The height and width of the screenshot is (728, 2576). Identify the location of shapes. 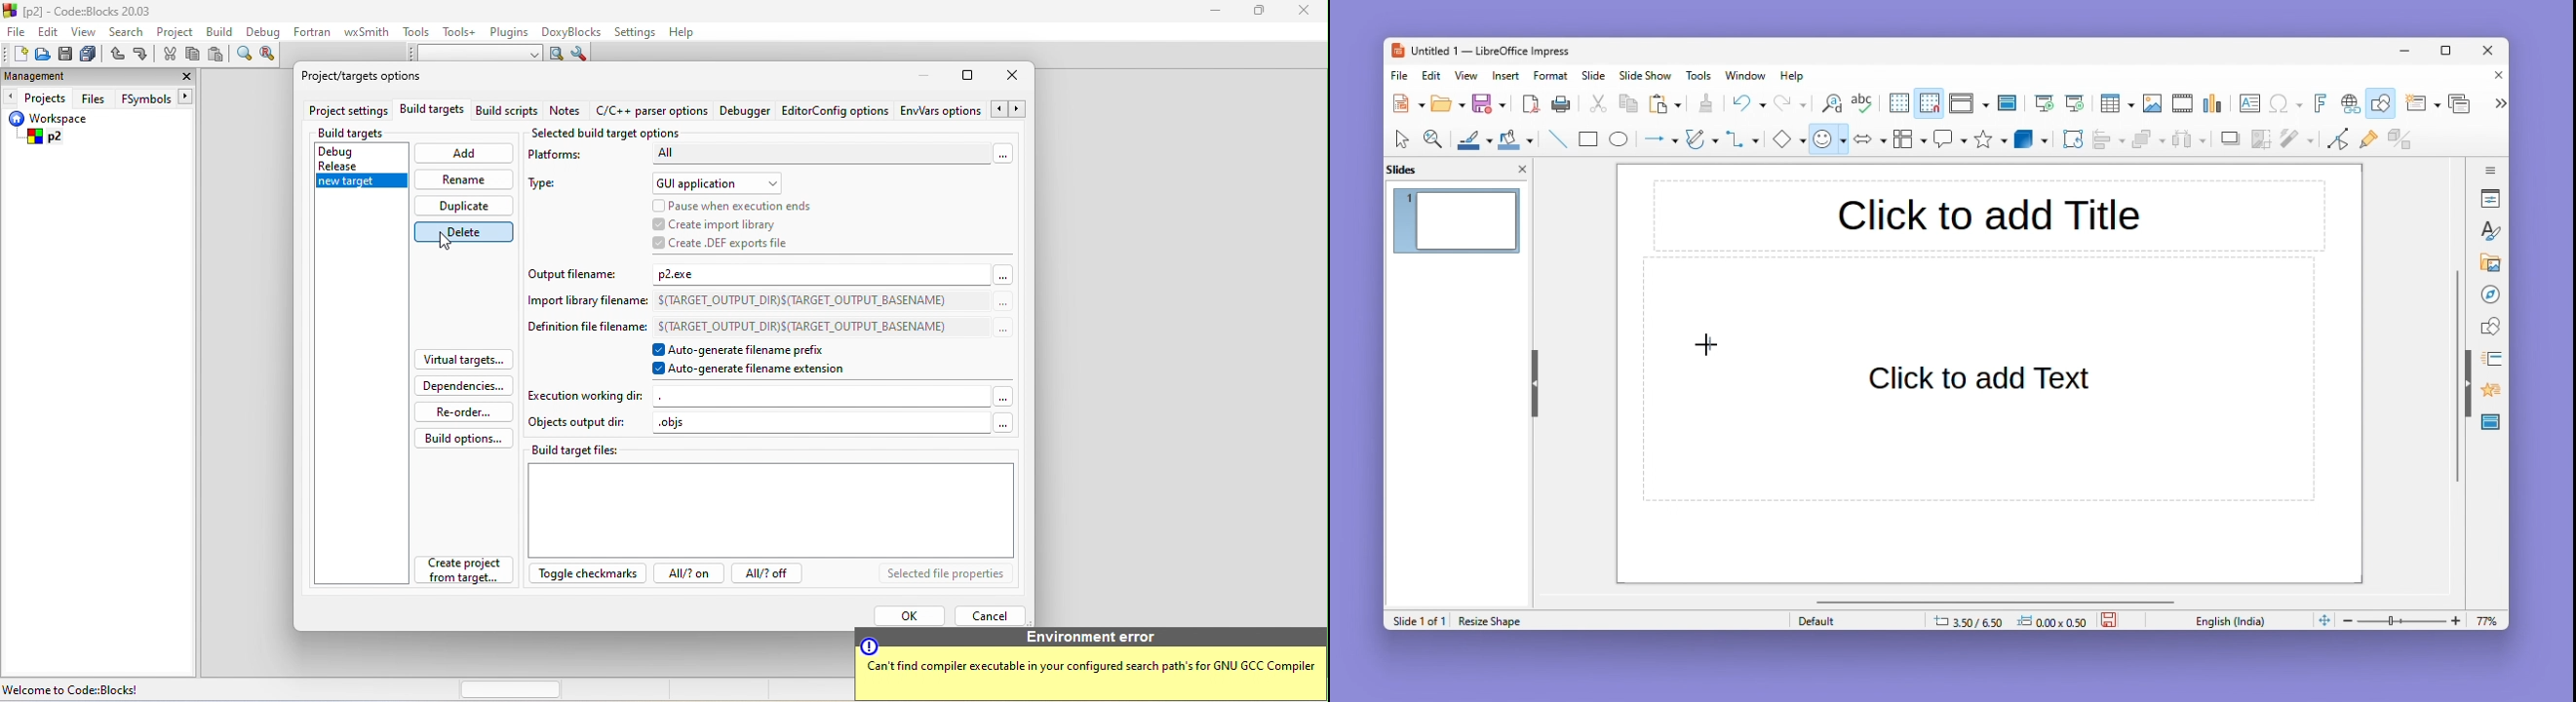
(2490, 325).